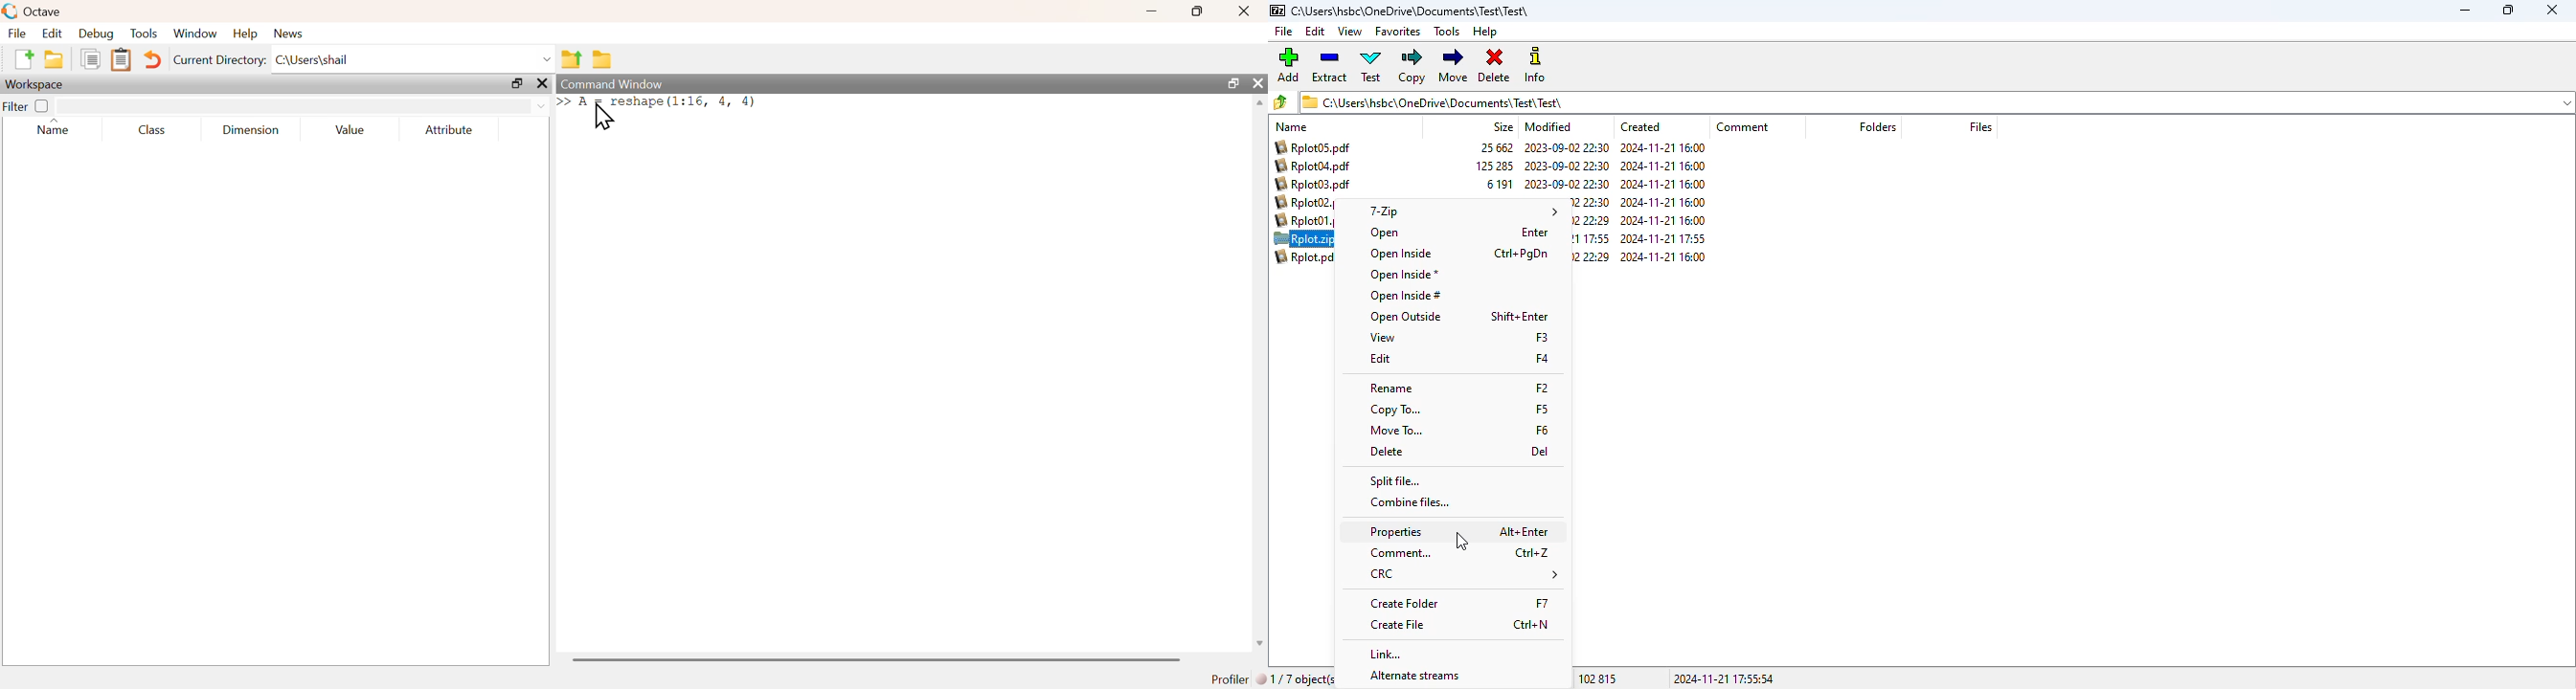  Describe the element at coordinates (1937, 102) in the screenshot. I see `C:\Users\hsbc\OneDrive\ Documents) Test\ Test\` at that location.